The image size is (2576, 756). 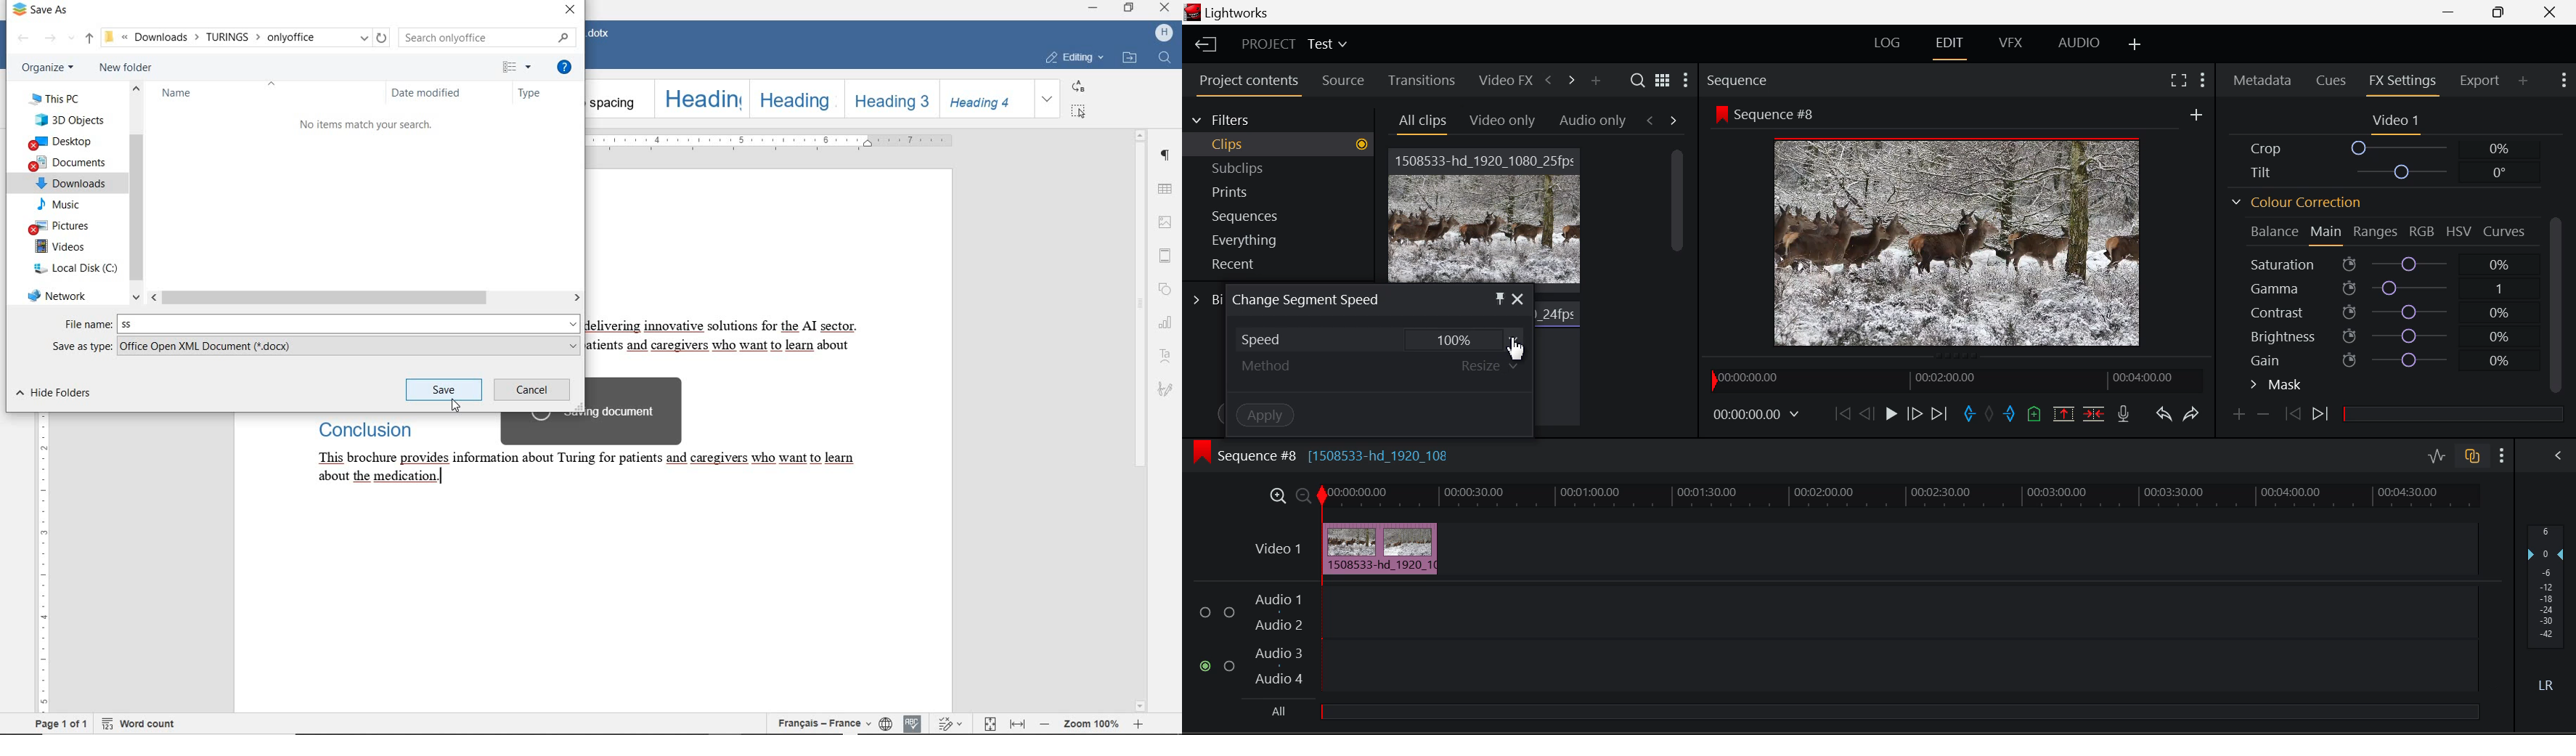 I want to click on PICTURES, so click(x=64, y=226).